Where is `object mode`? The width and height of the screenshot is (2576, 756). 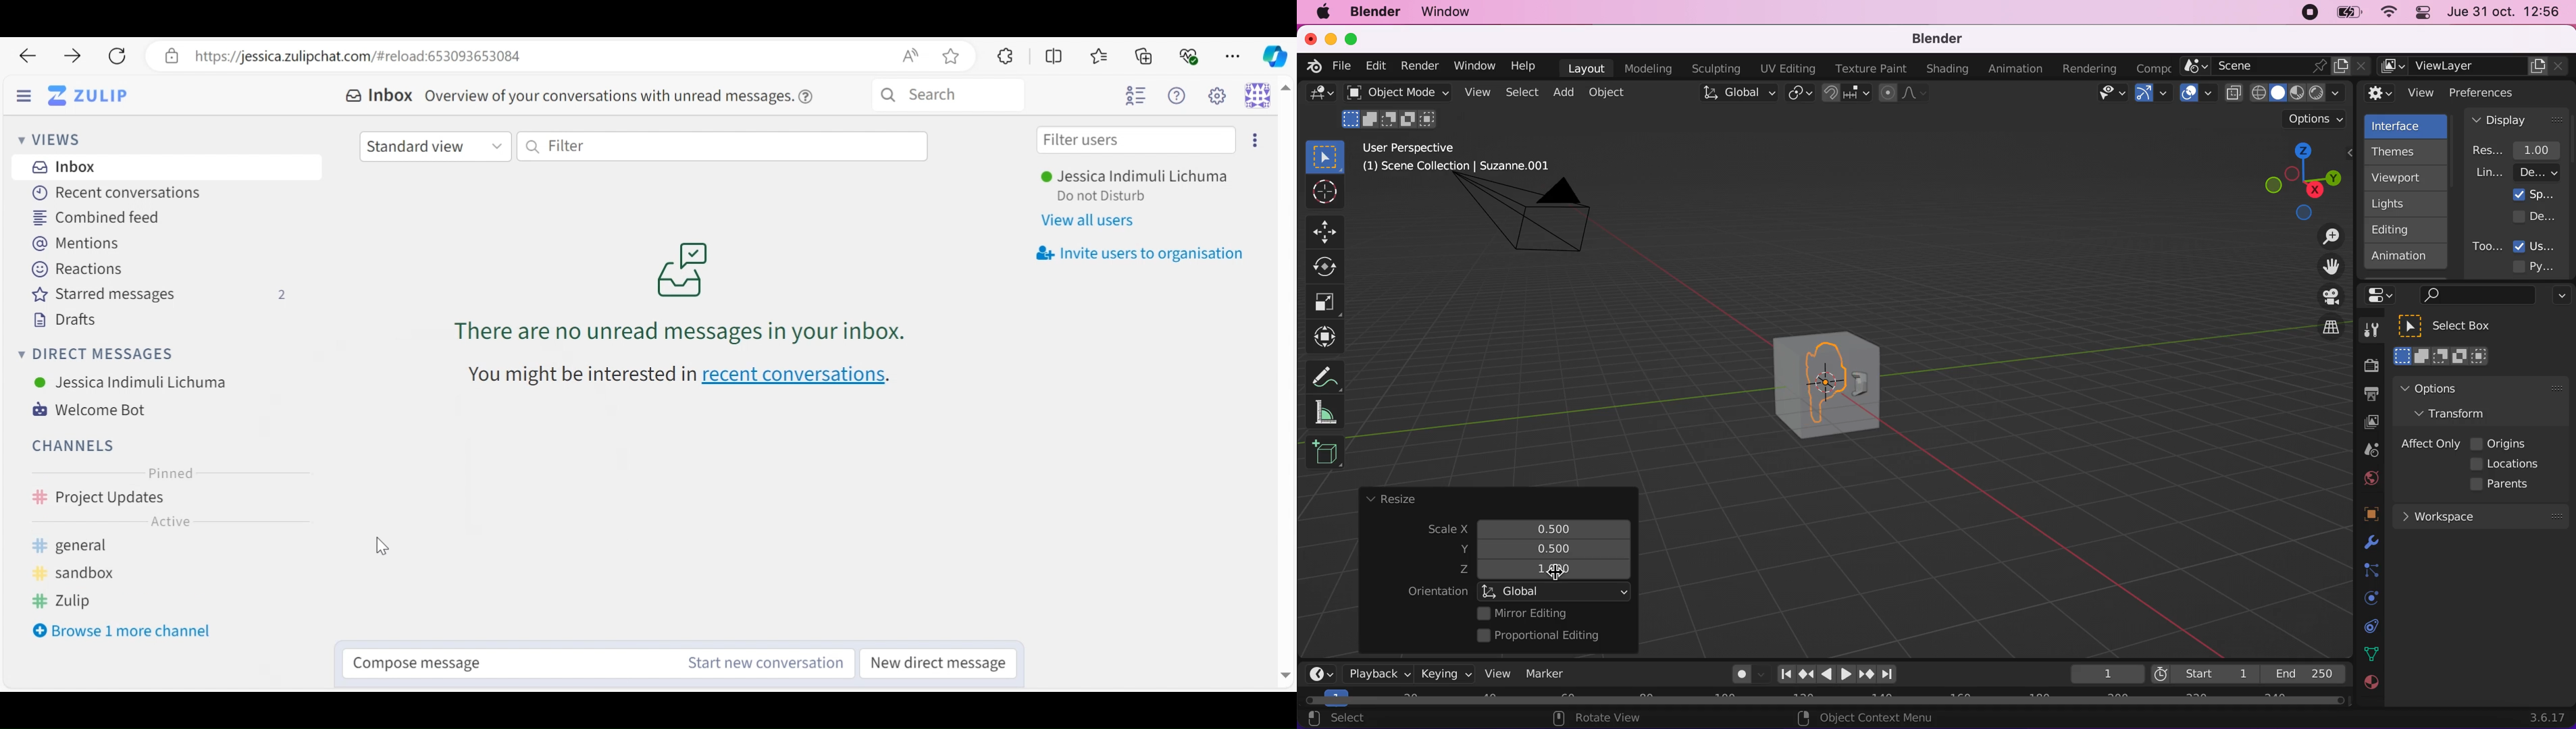
object mode is located at coordinates (1394, 92).